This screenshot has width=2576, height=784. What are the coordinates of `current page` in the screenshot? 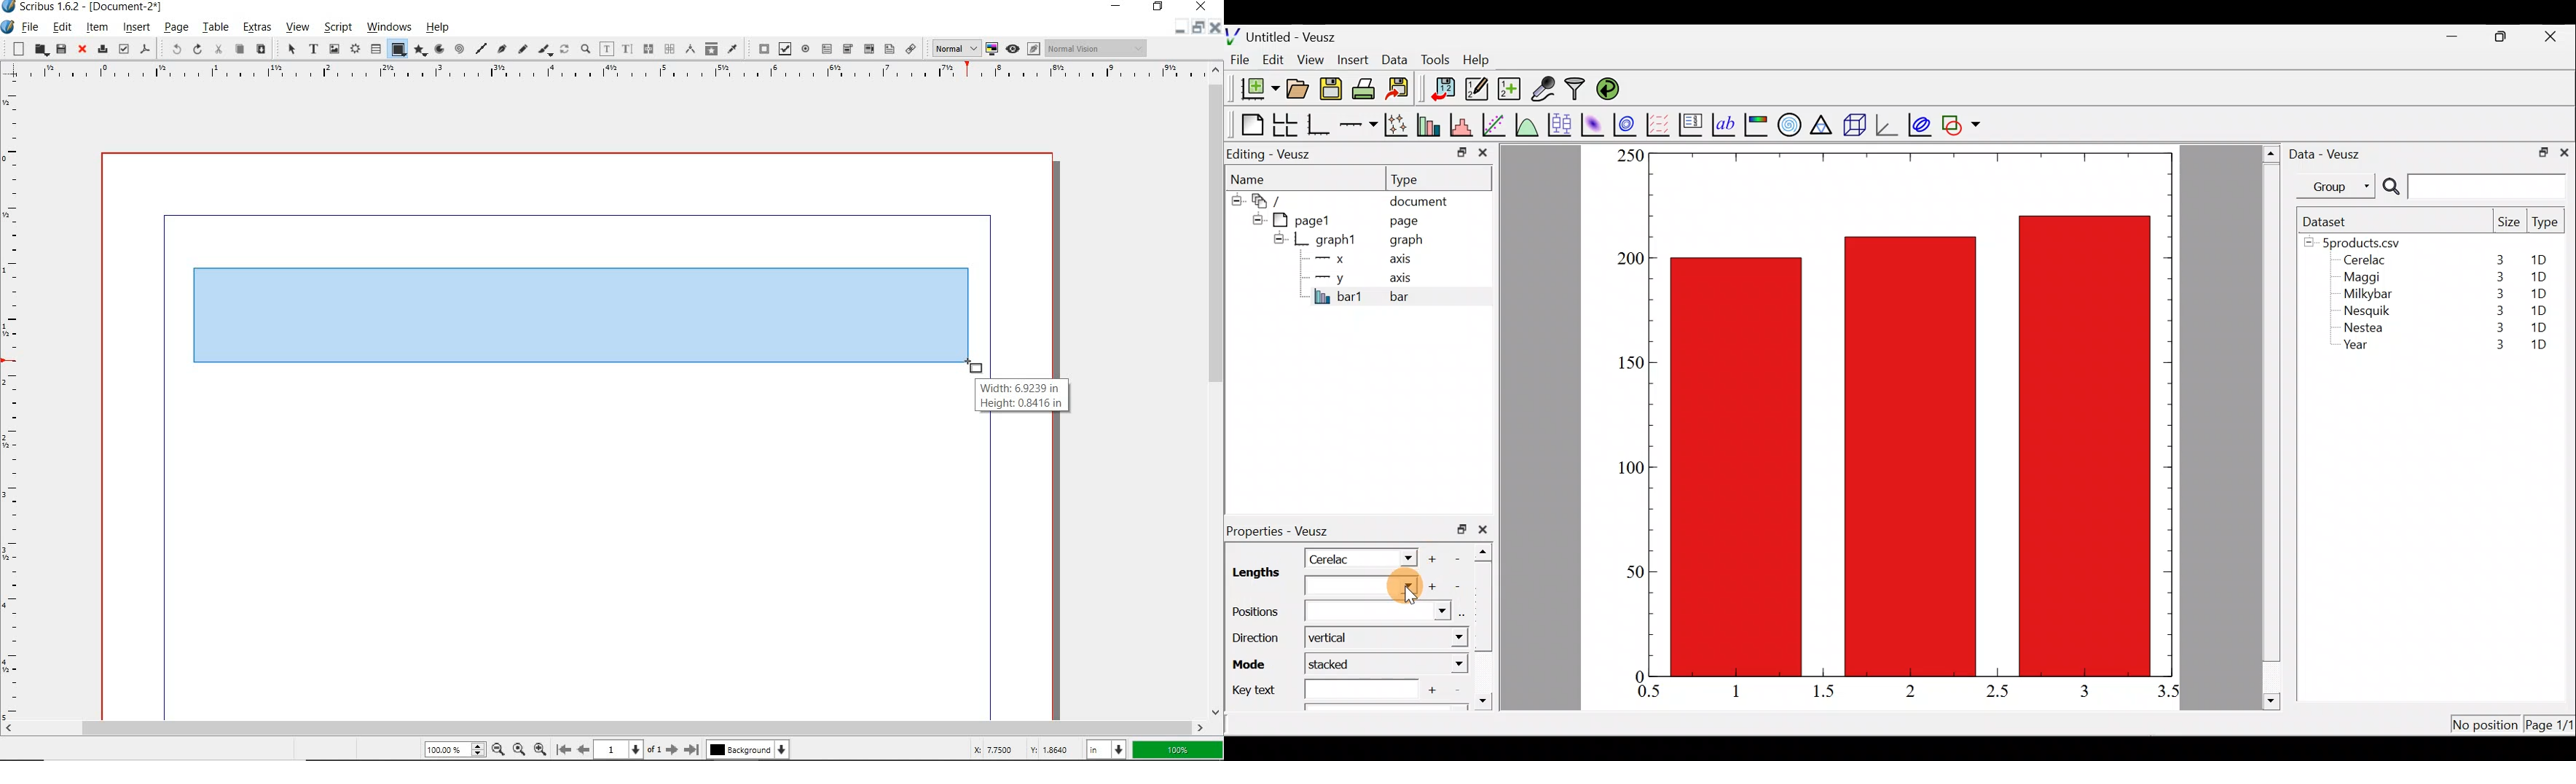 It's located at (628, 749).